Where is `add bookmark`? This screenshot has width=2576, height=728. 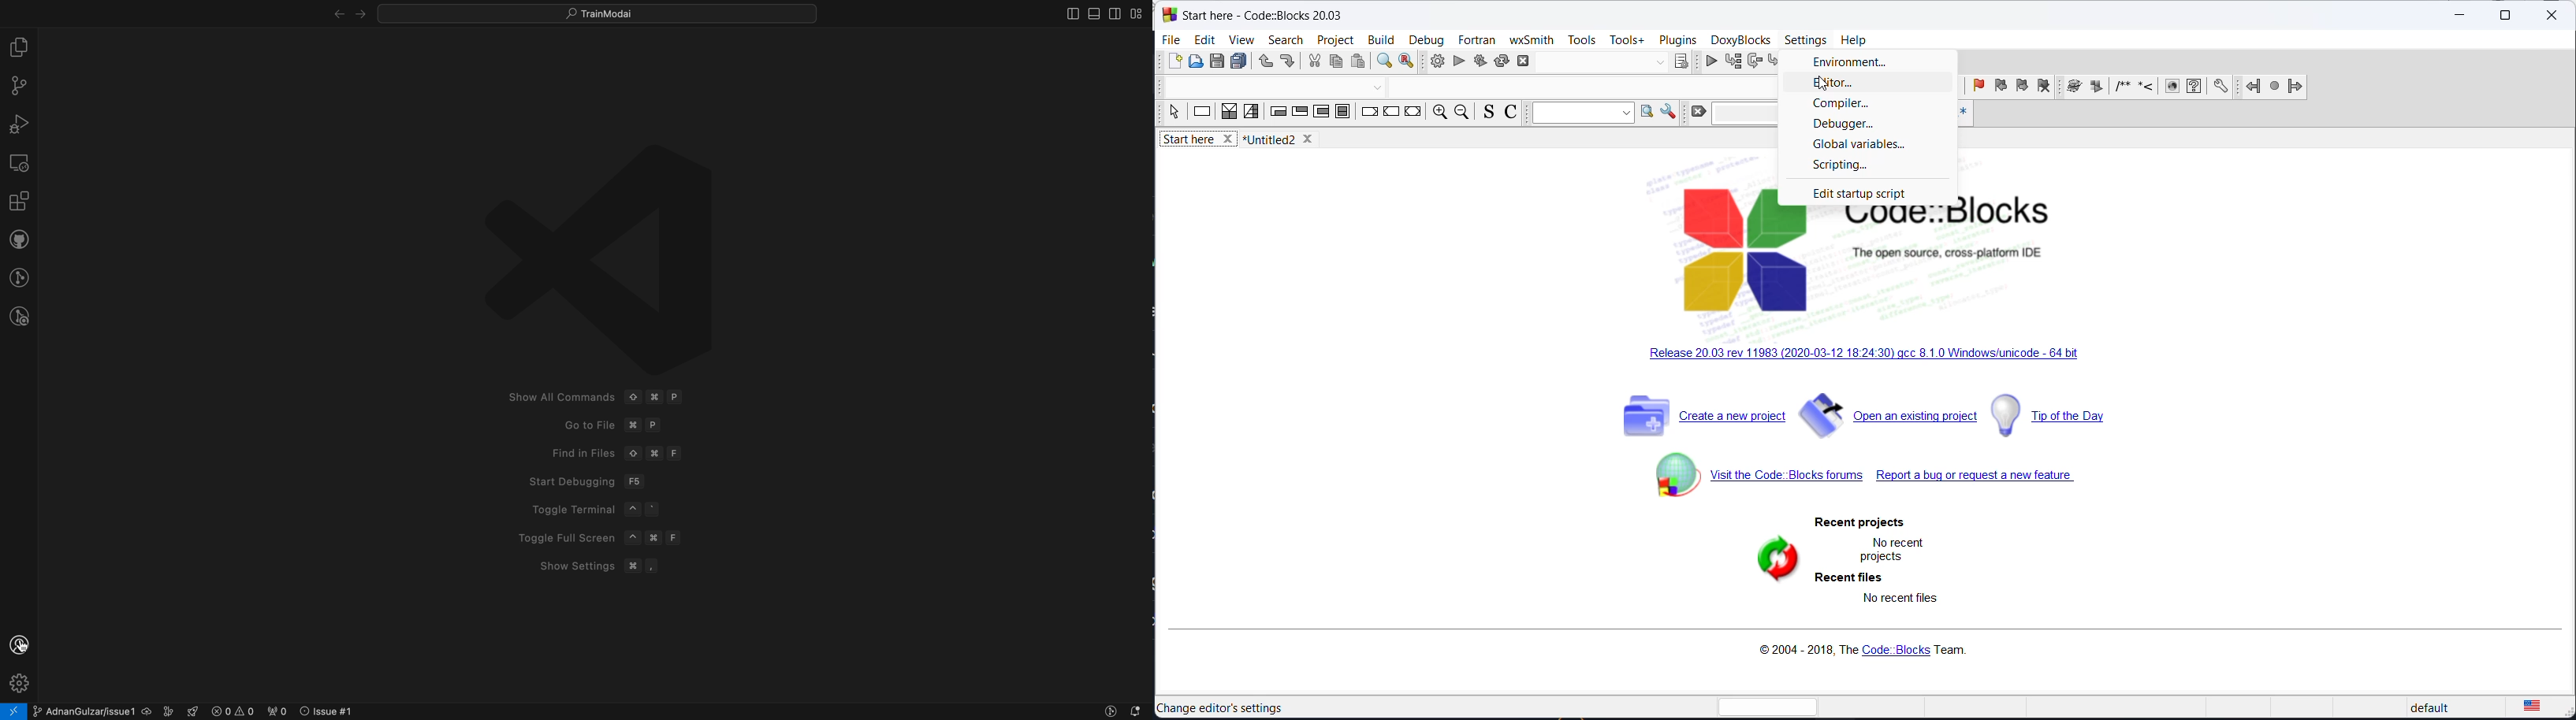 add bookmark is located at coordinates (1976, 87).